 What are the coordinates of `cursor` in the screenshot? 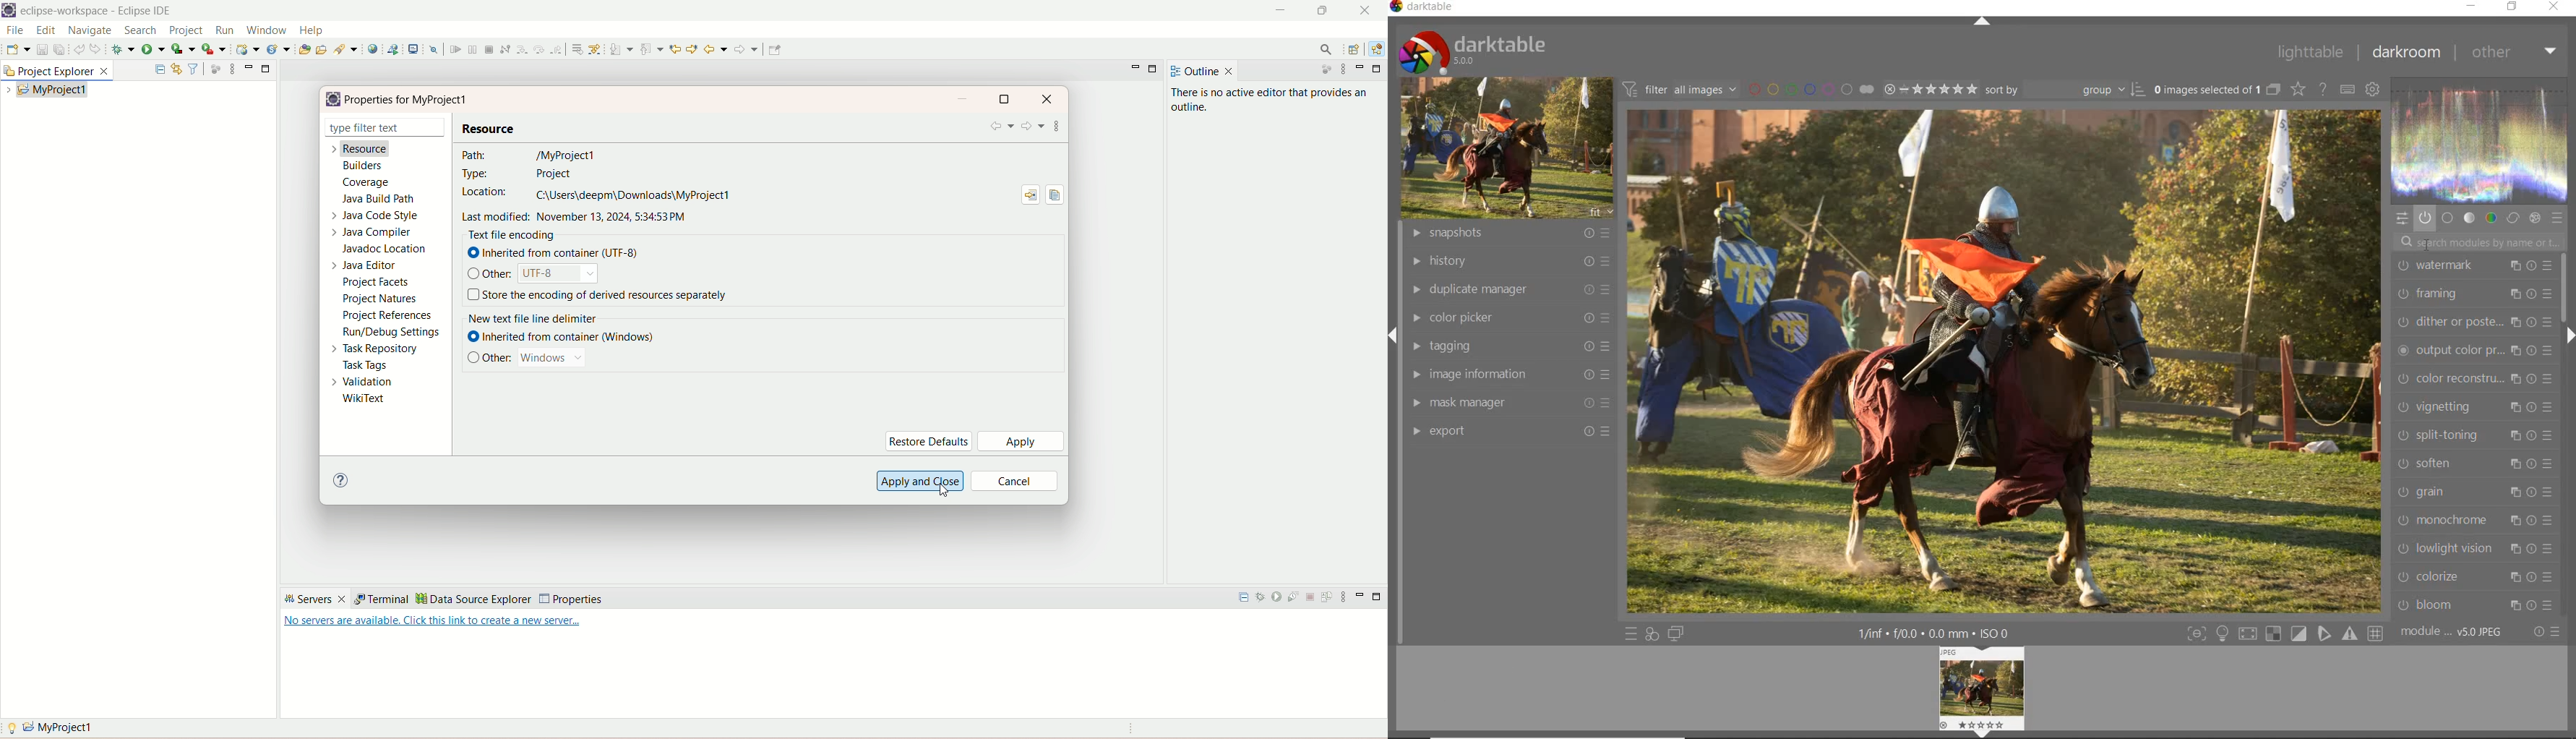 It's located at (943, 492).